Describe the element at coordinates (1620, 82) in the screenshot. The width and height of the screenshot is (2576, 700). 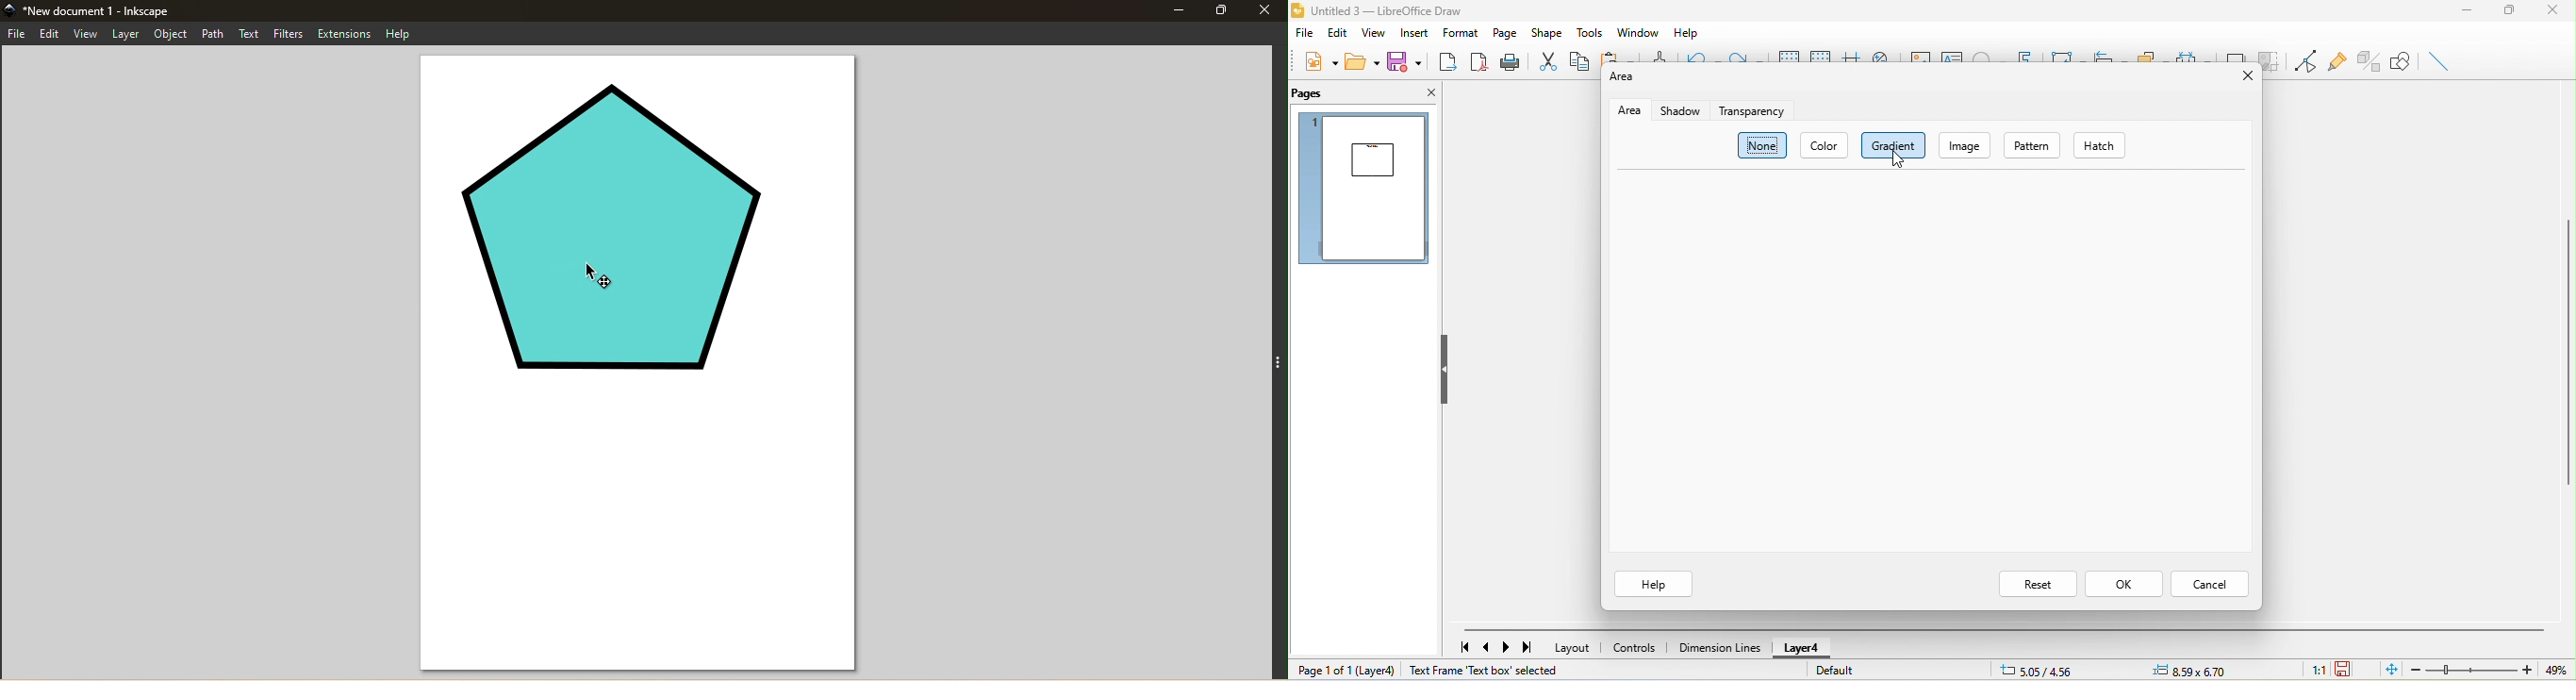
I see `area` at that location.